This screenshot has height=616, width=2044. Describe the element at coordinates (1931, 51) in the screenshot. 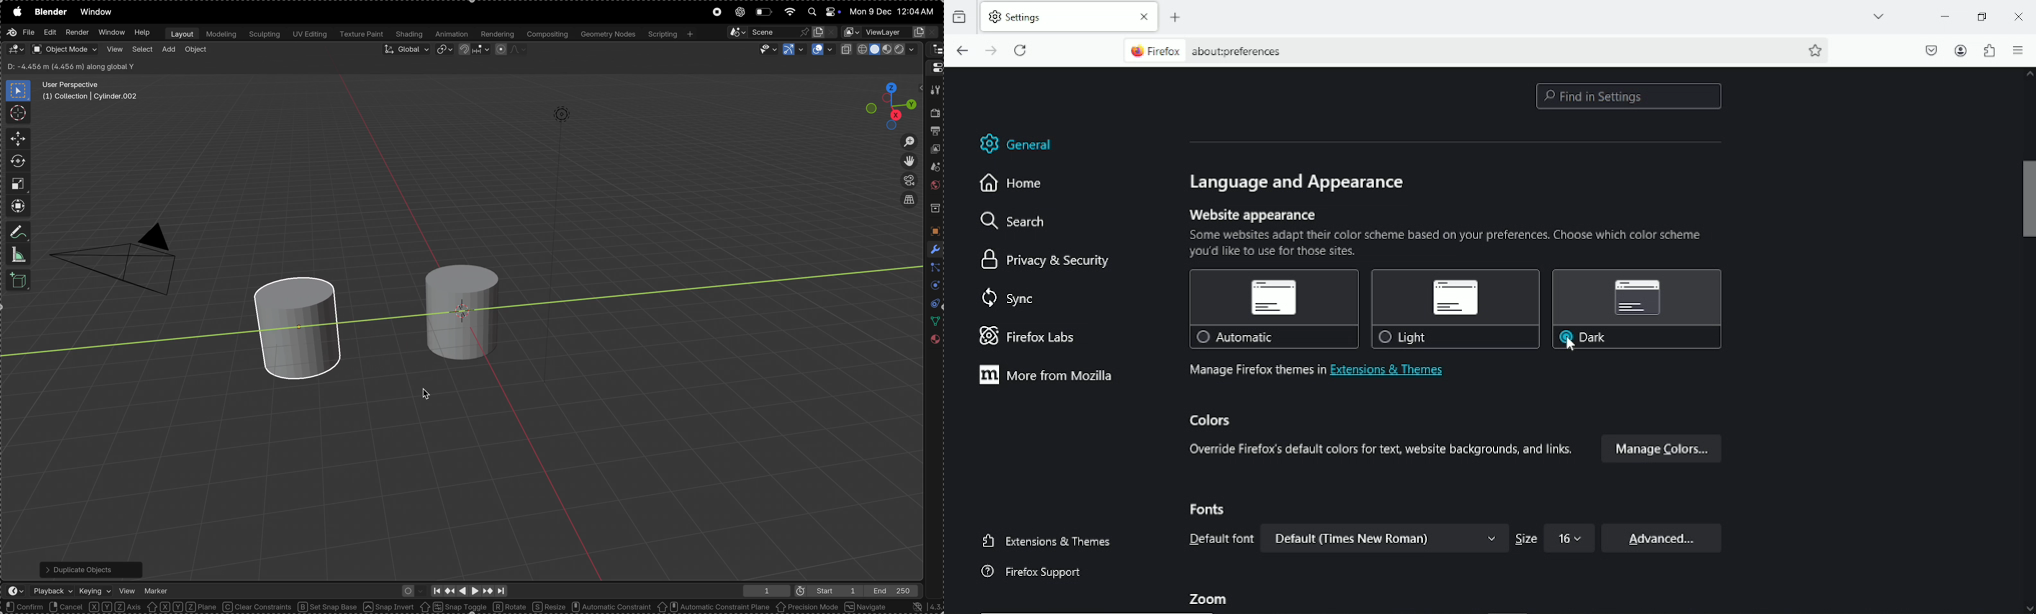

I see `save to pocket` at that location.